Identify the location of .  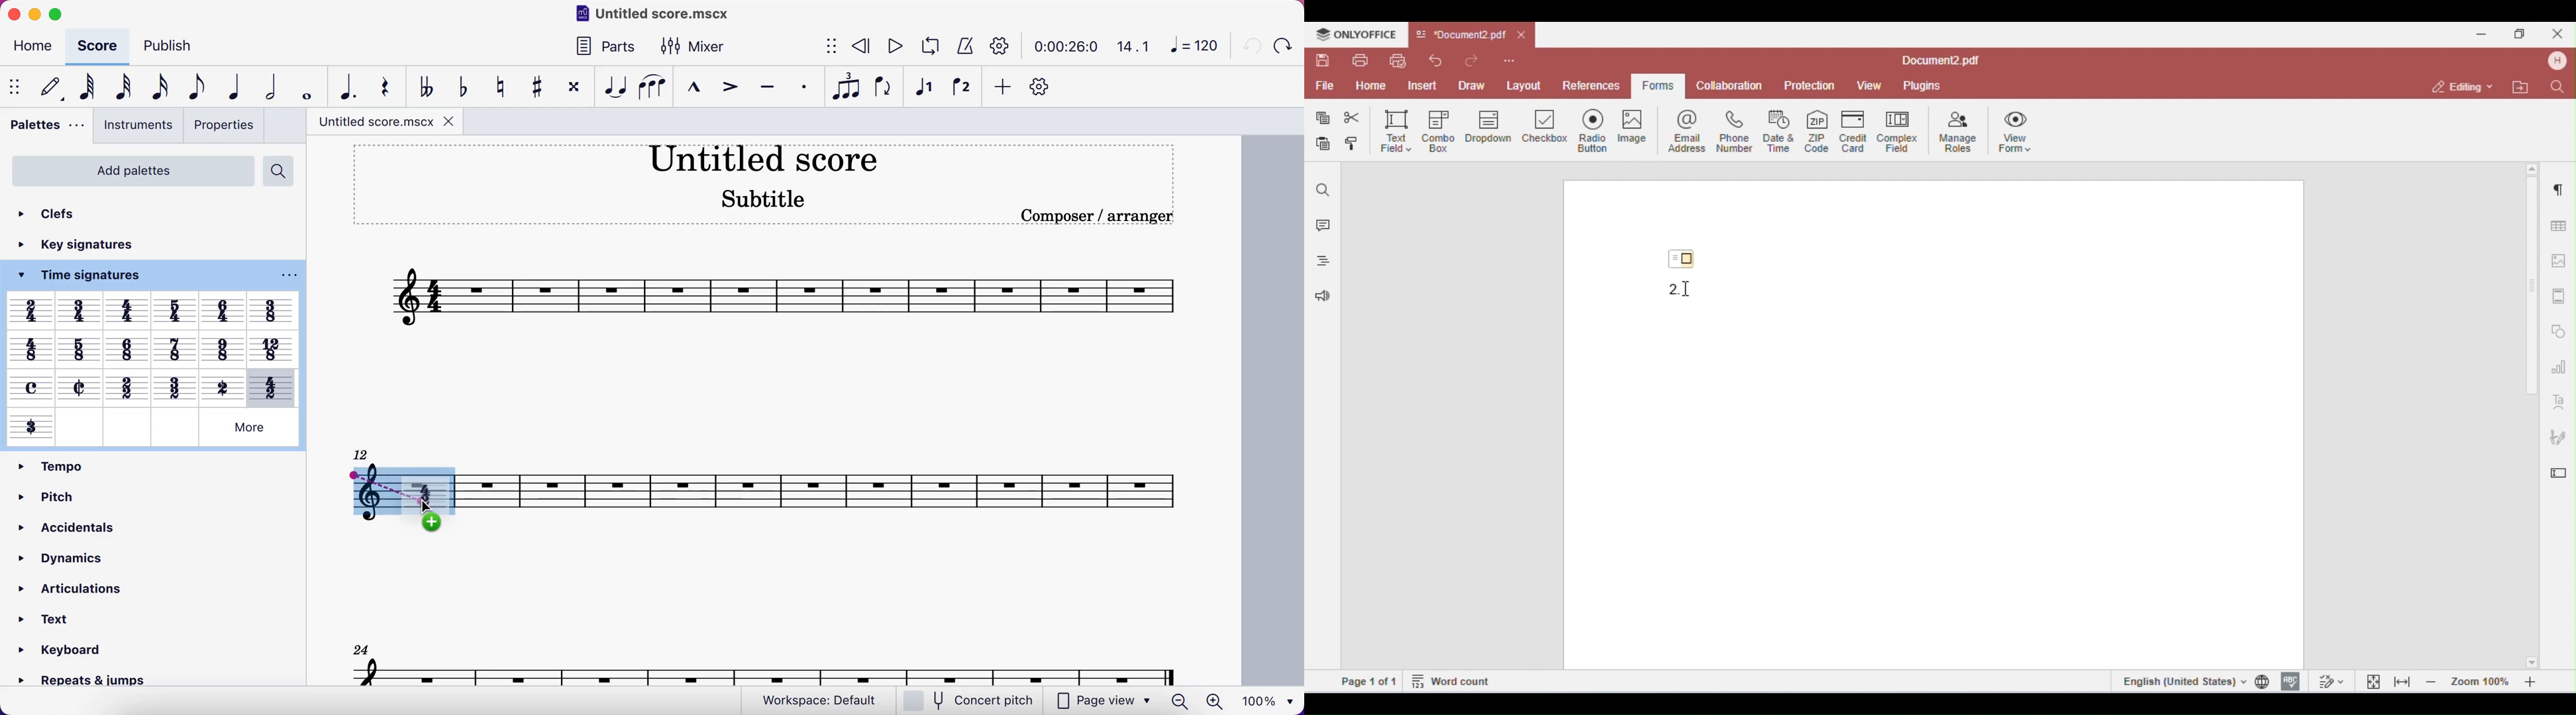
(30, 348).